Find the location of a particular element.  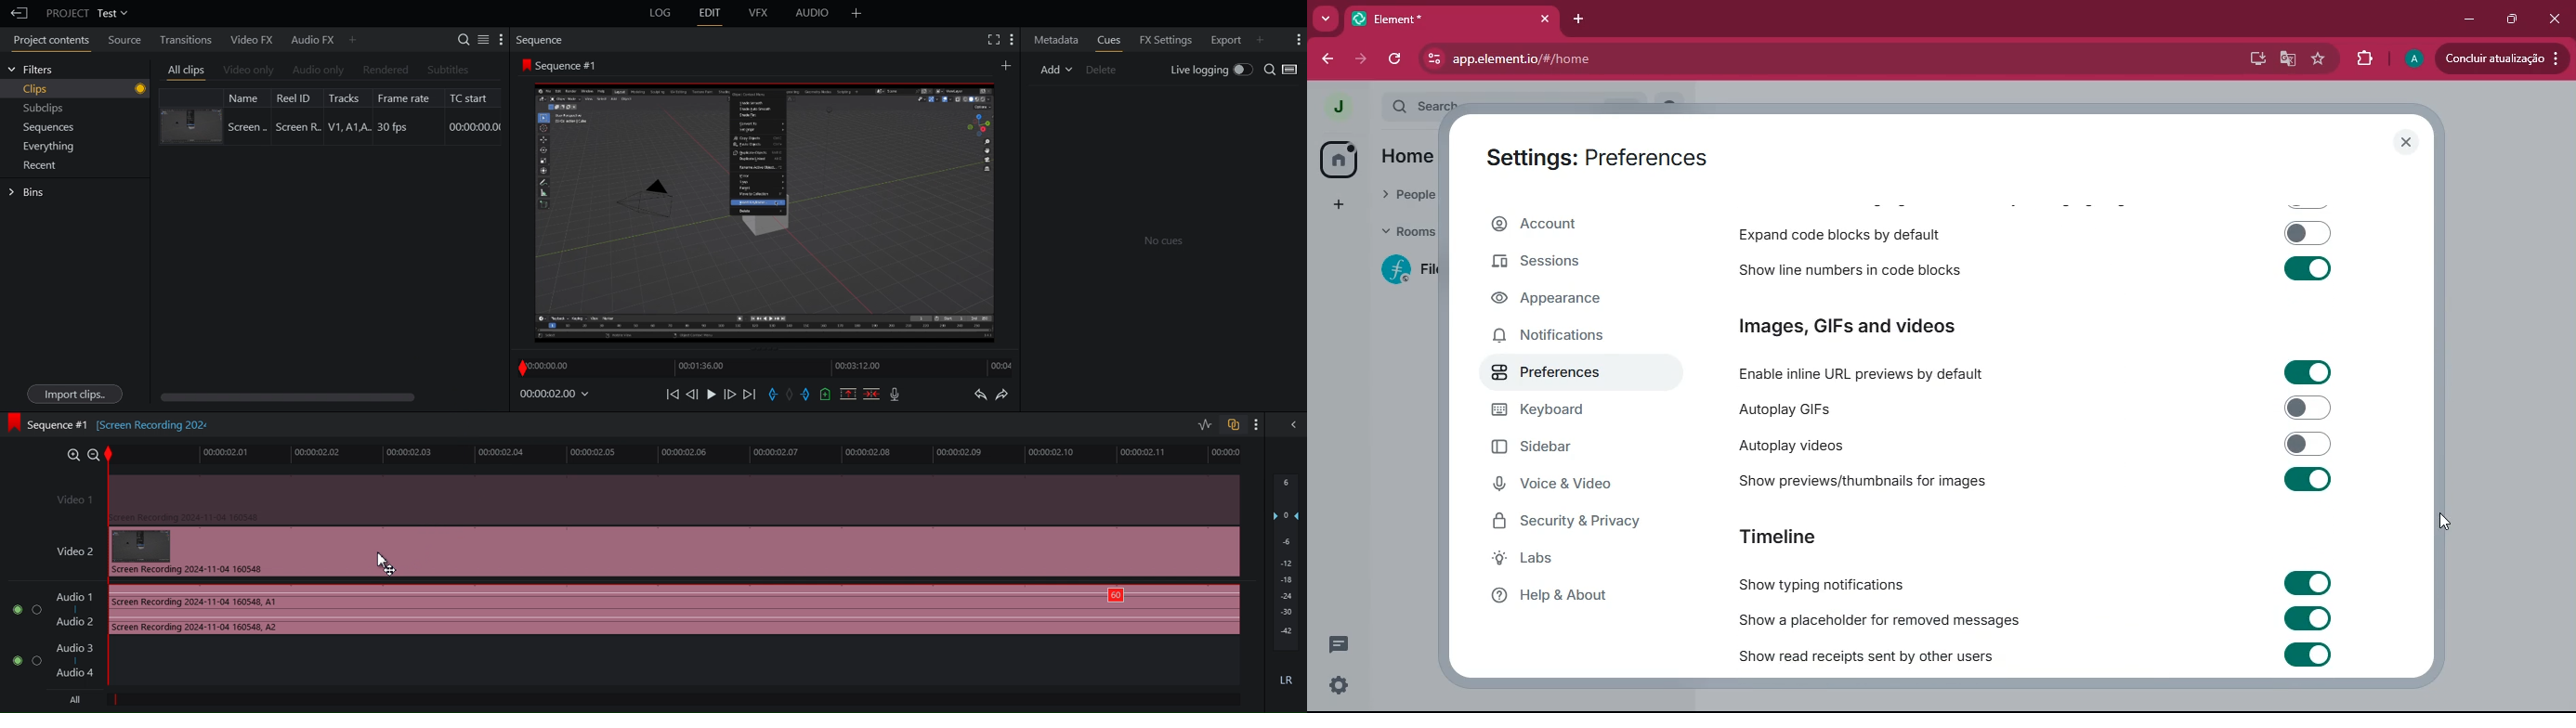

autoplay videos is located at coordinates (1847, 444).